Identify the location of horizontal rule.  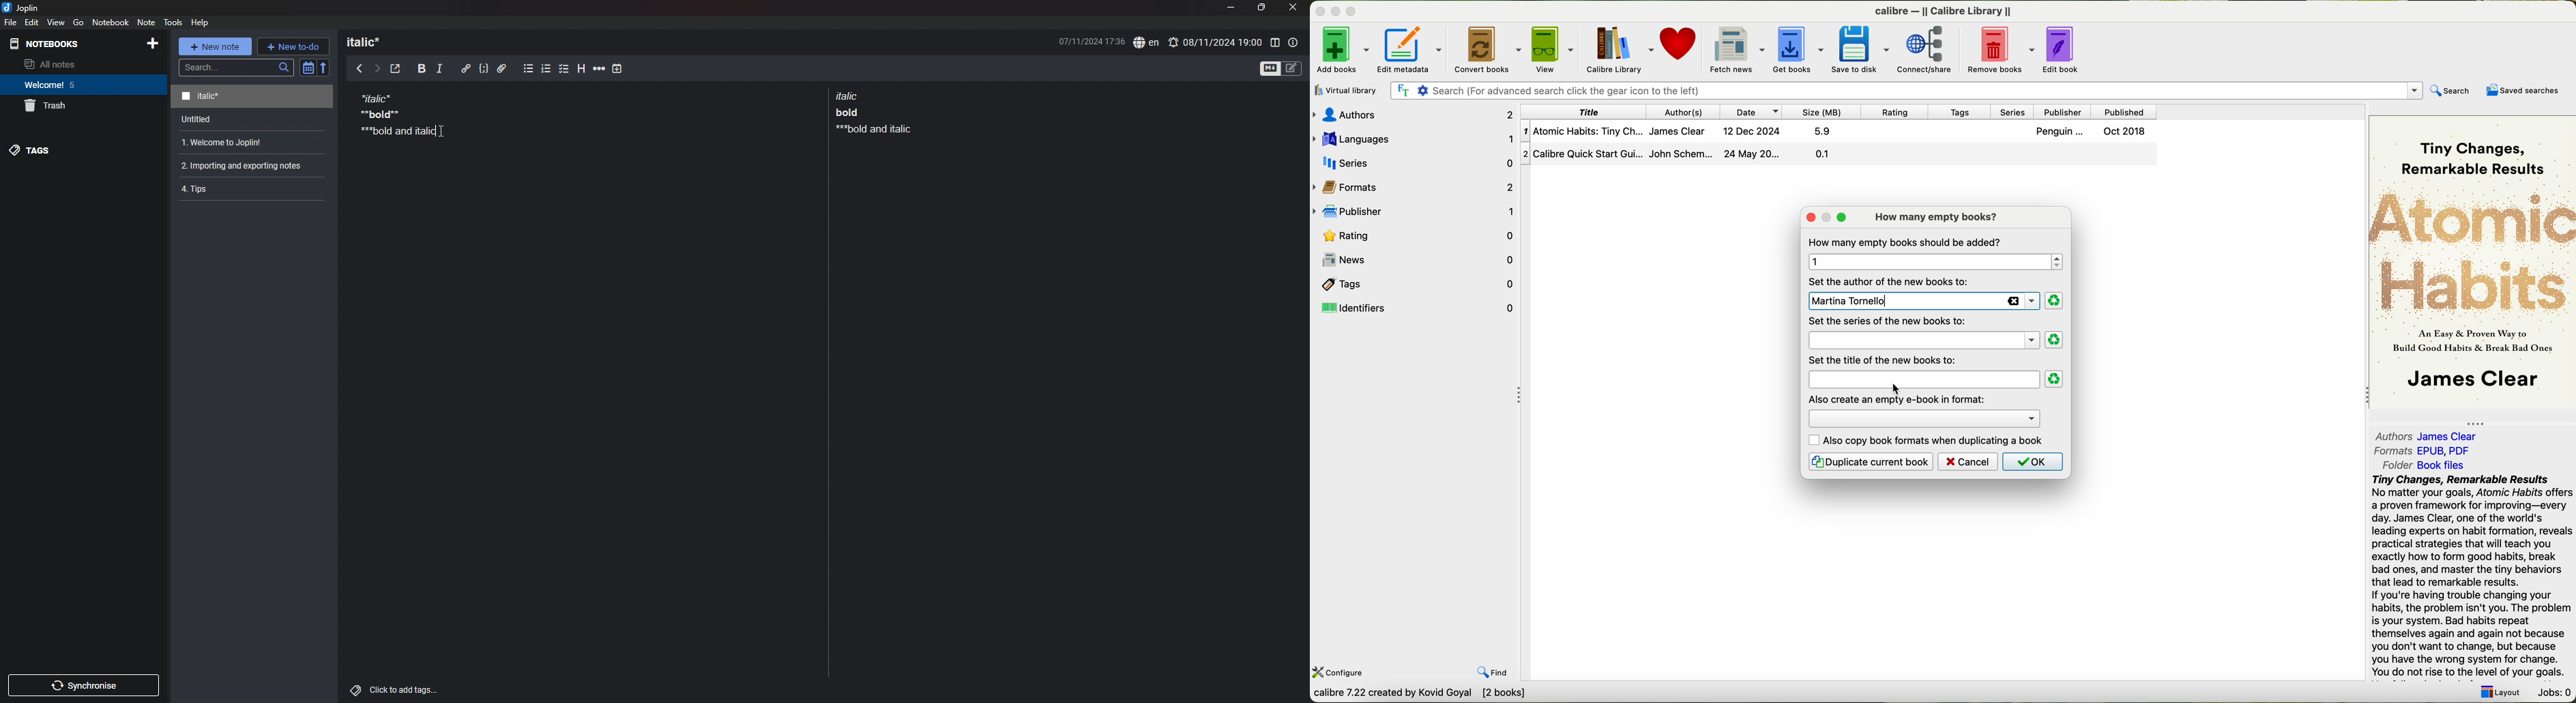
(599, 70).